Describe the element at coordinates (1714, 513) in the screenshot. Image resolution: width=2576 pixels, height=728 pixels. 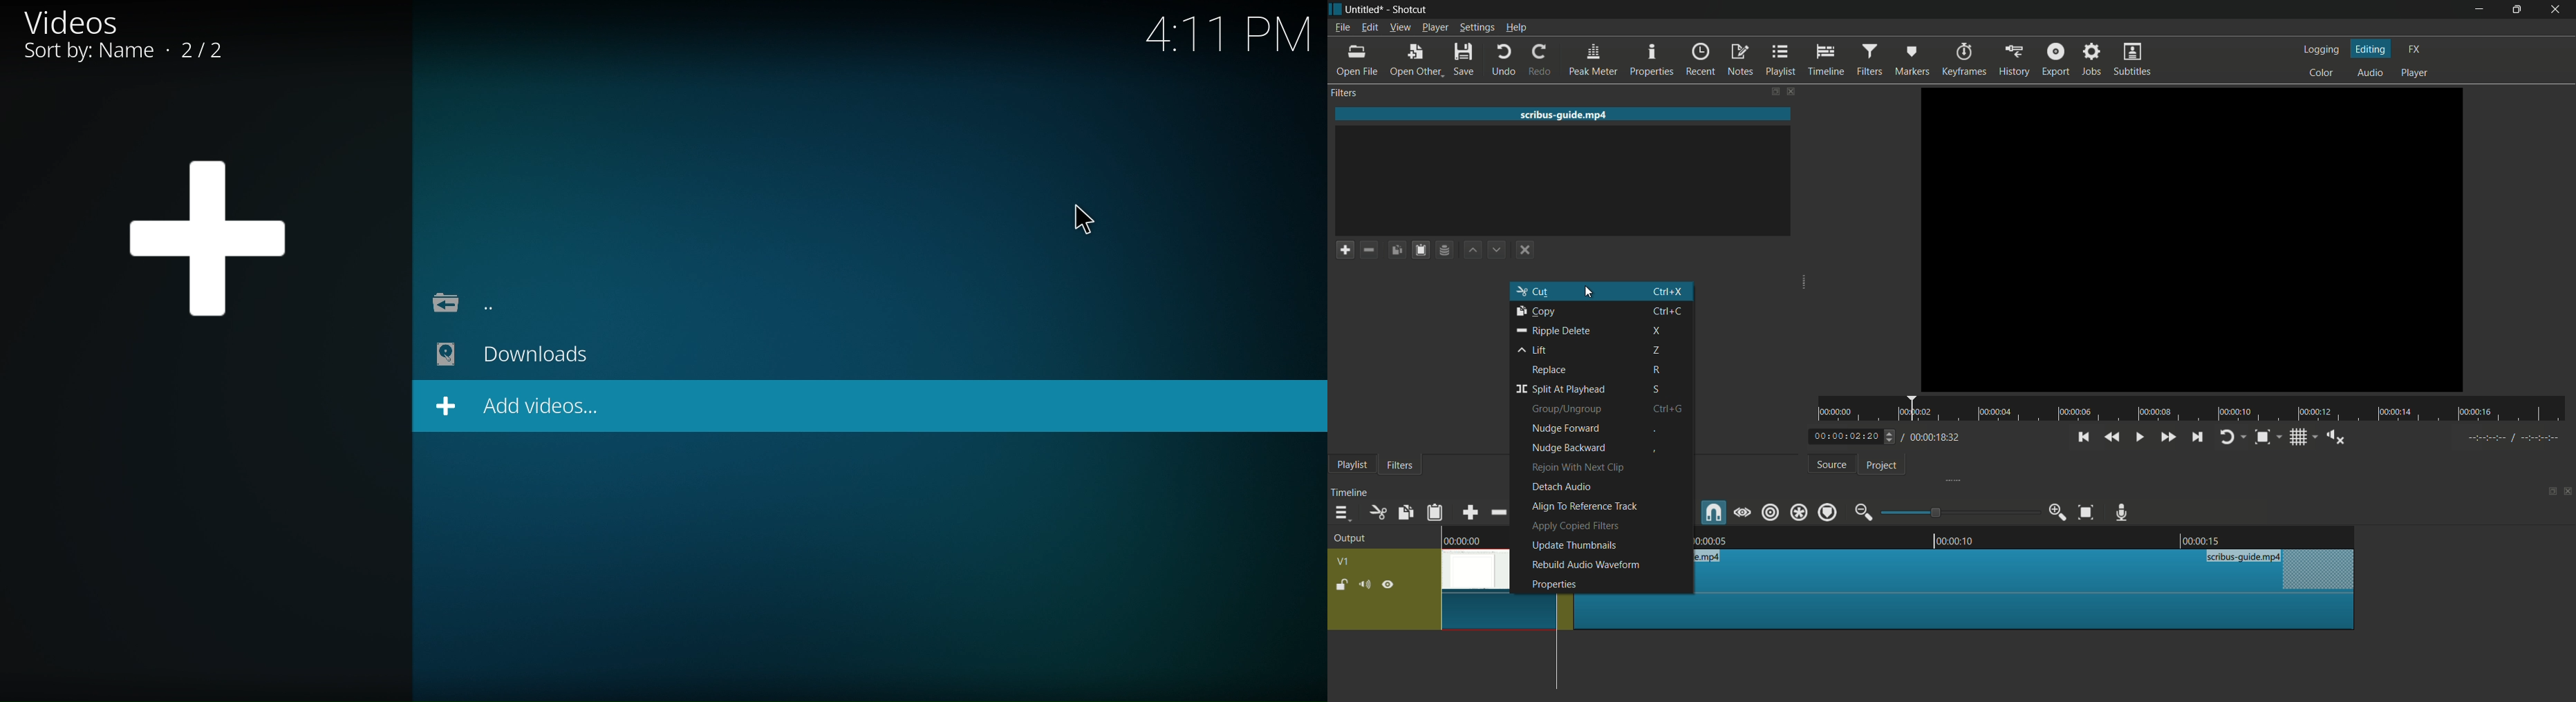
I see `snap` at that location.